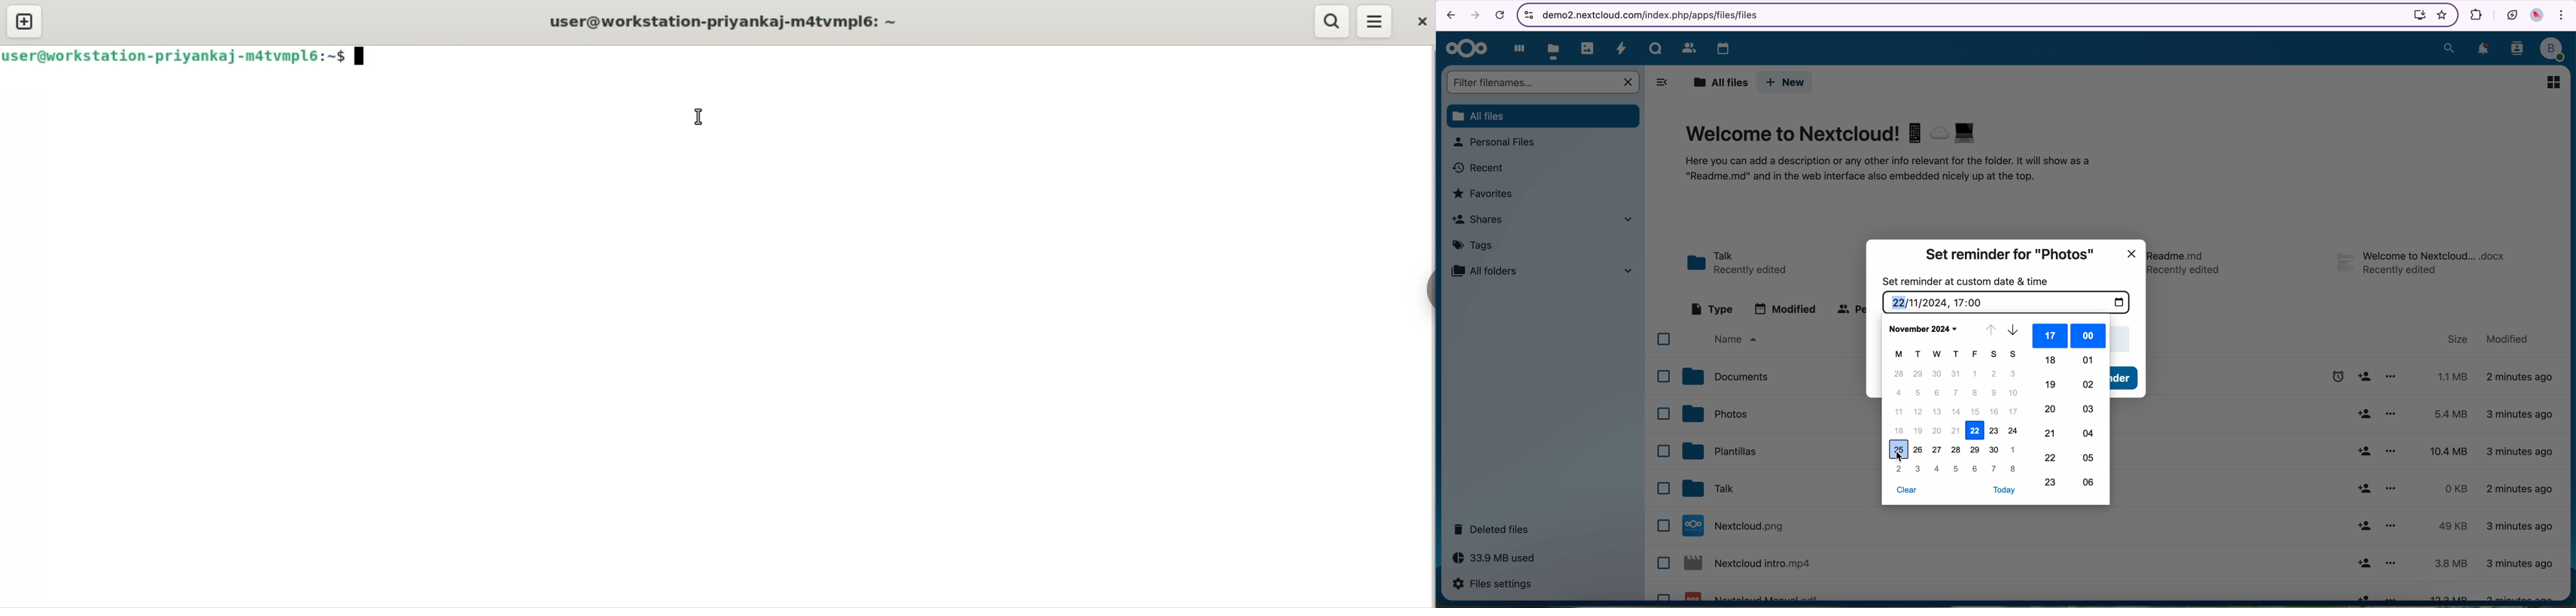 This screenshot has width=2576, height=616. I want to click on 29, so click(1975, 450).